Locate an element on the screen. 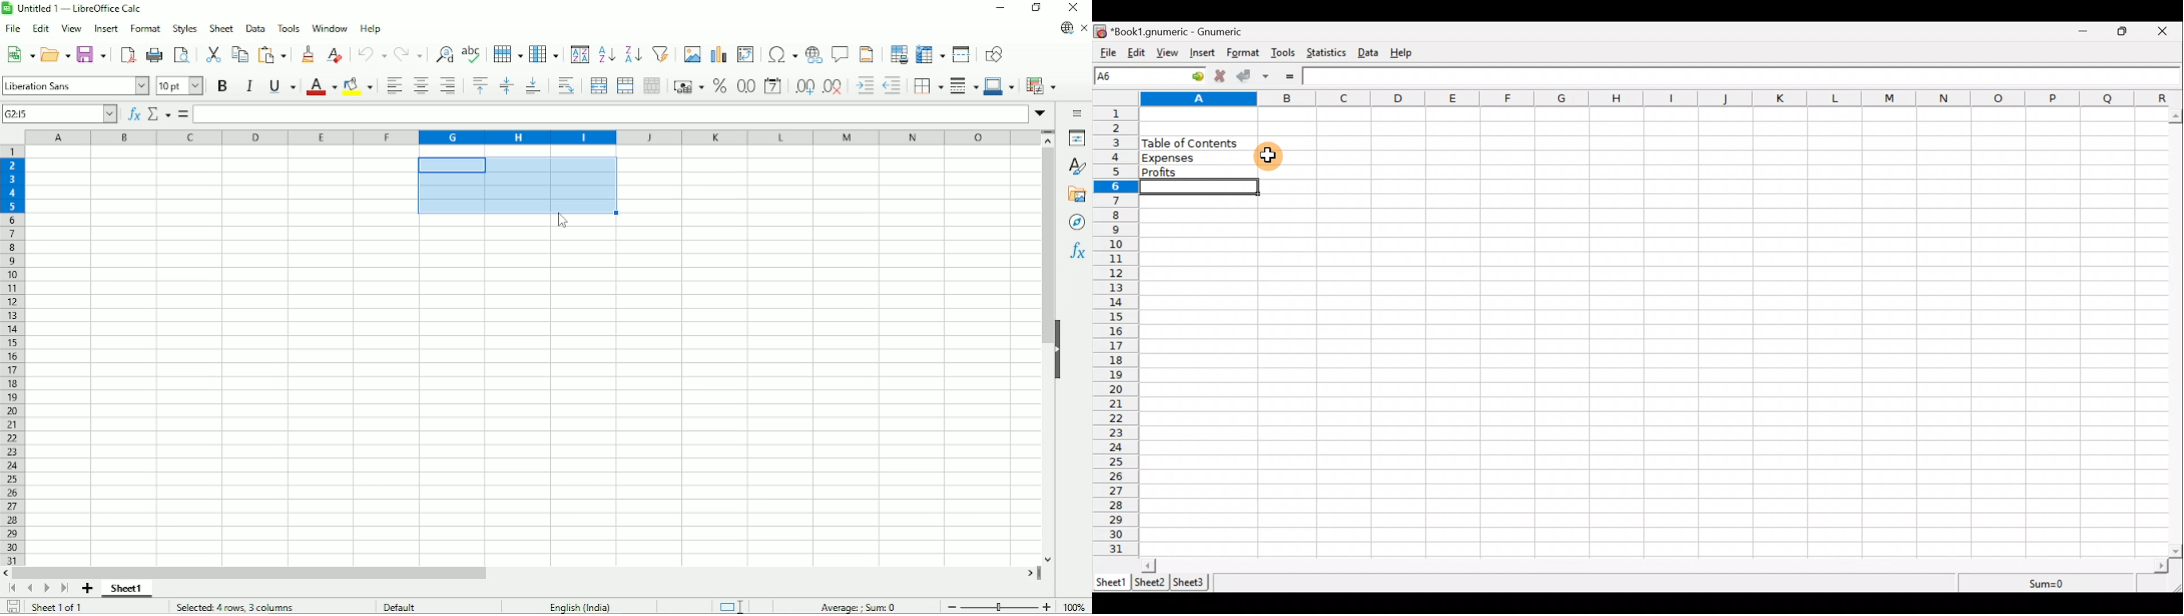 This screenshot has height=616, width=2184. Selected cells is located at coordinates (515, 185).